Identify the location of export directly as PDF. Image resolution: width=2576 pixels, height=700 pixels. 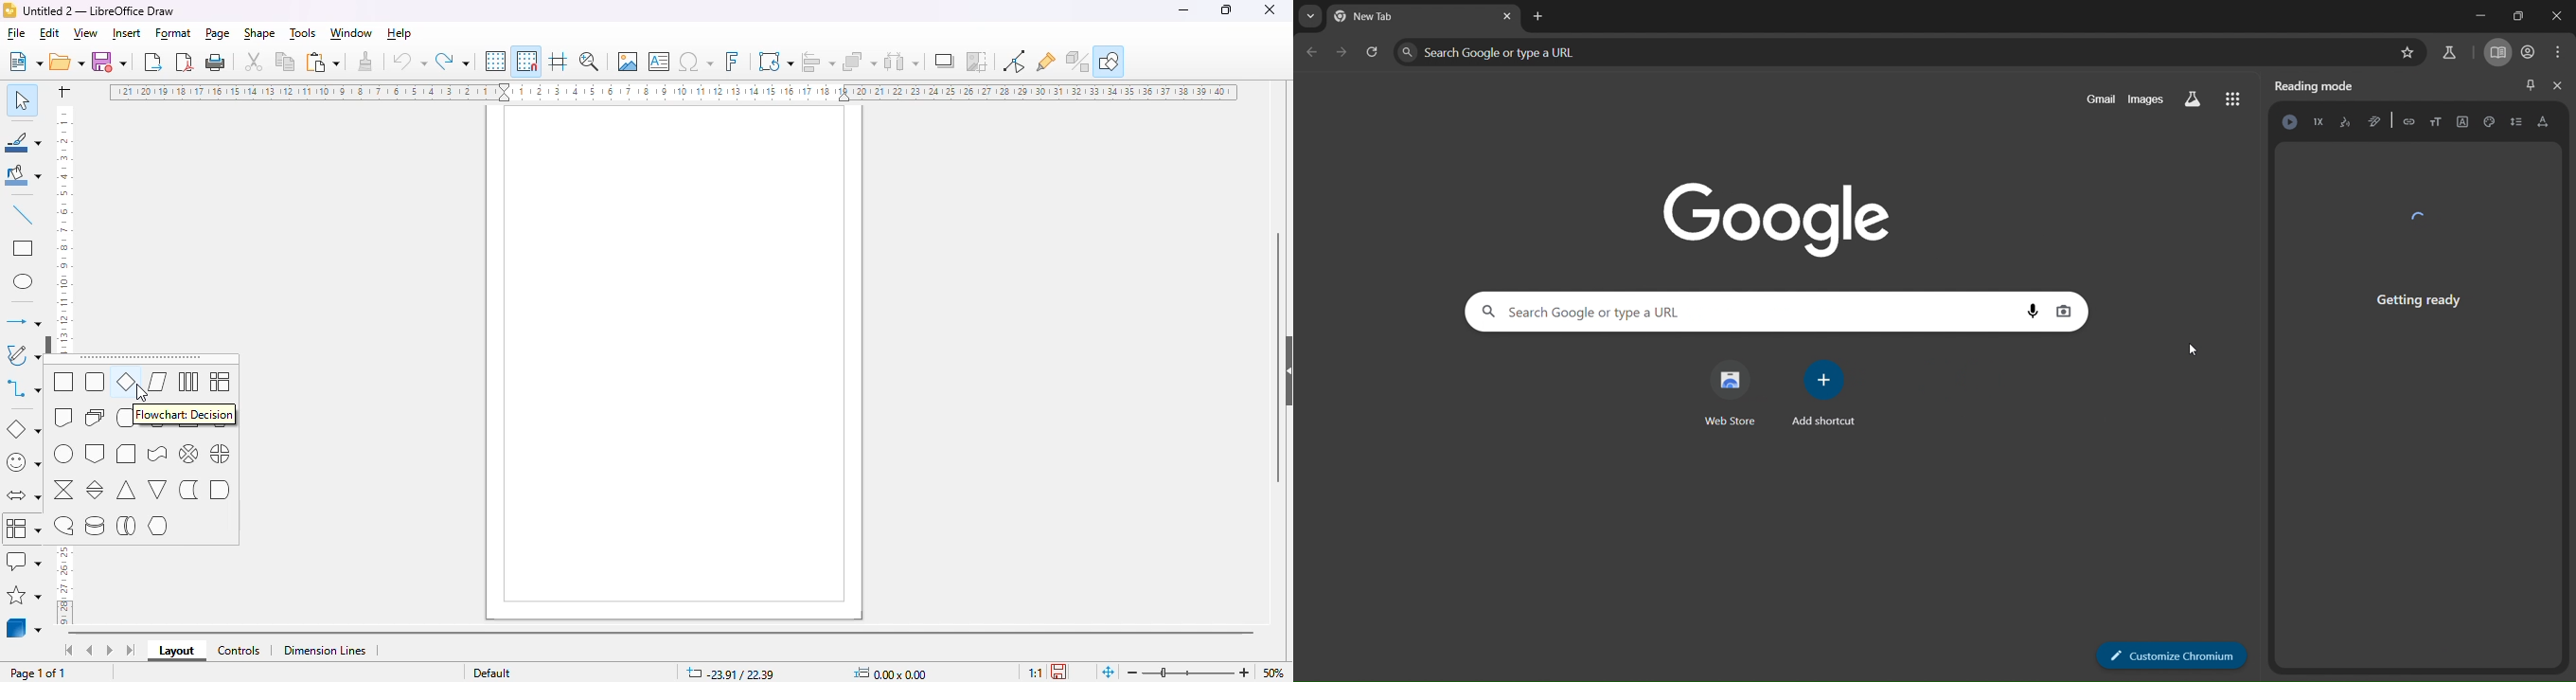
(186, 63).